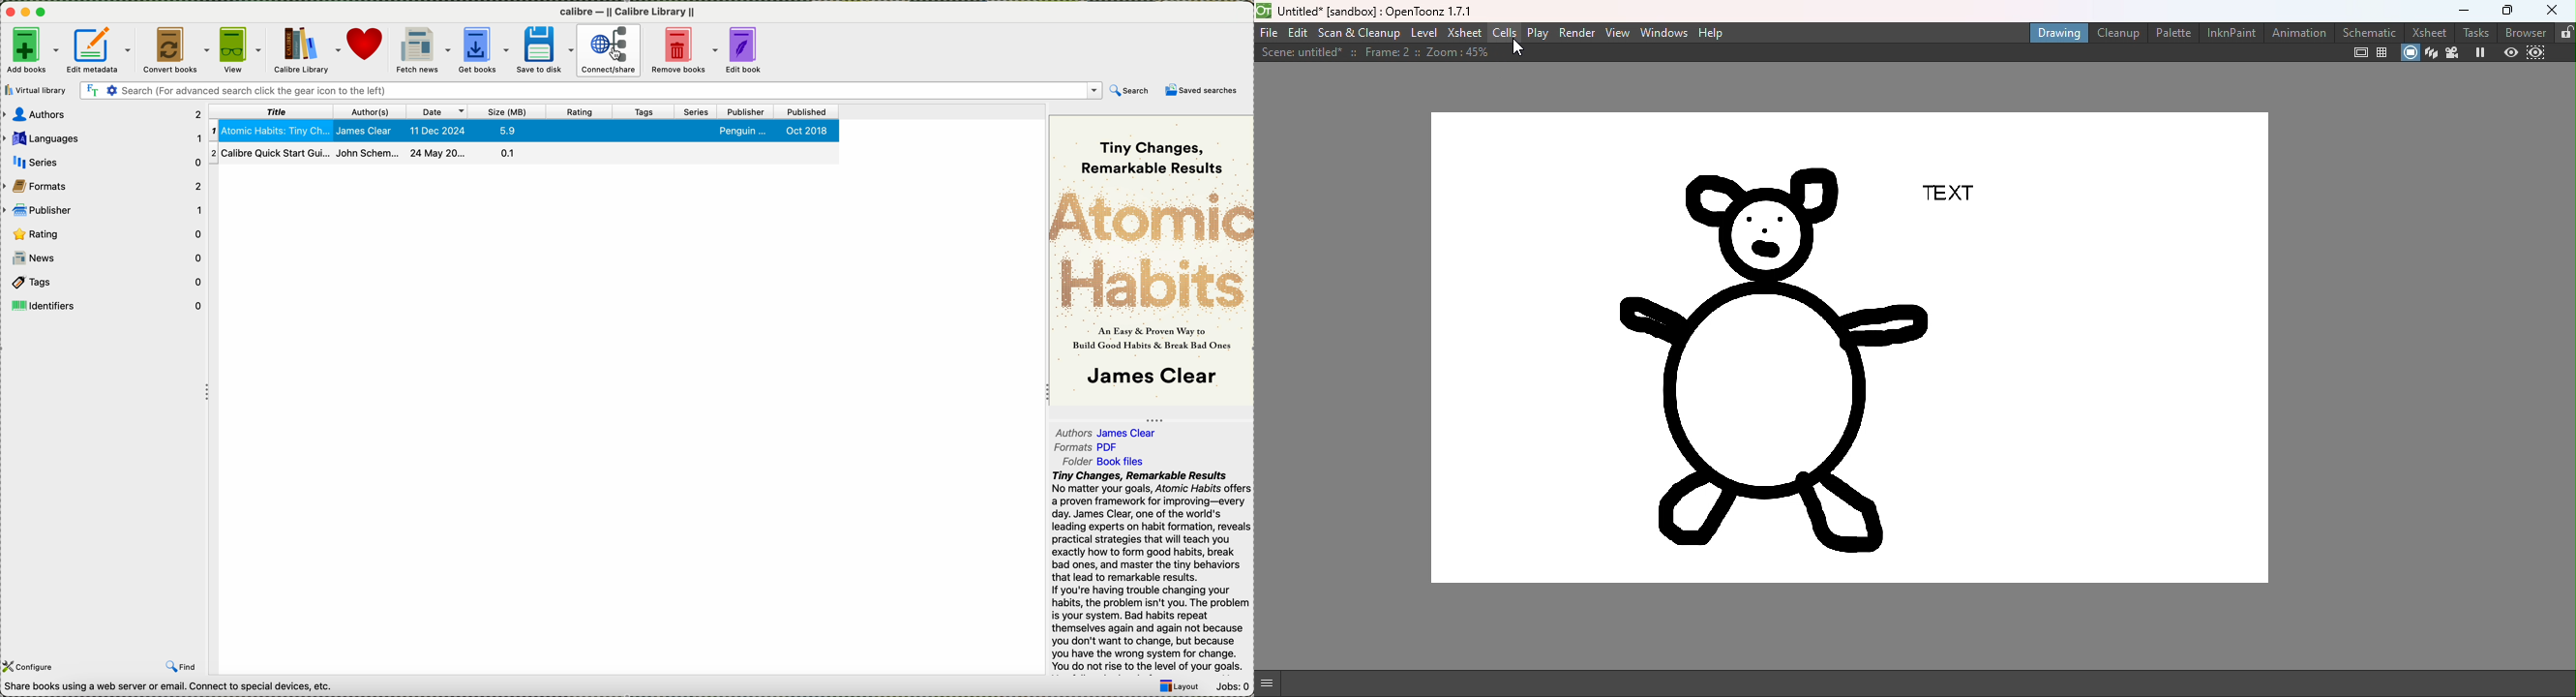 This screenshot has width=2576, height=700. I want to click on summary, so click(1152, 571).